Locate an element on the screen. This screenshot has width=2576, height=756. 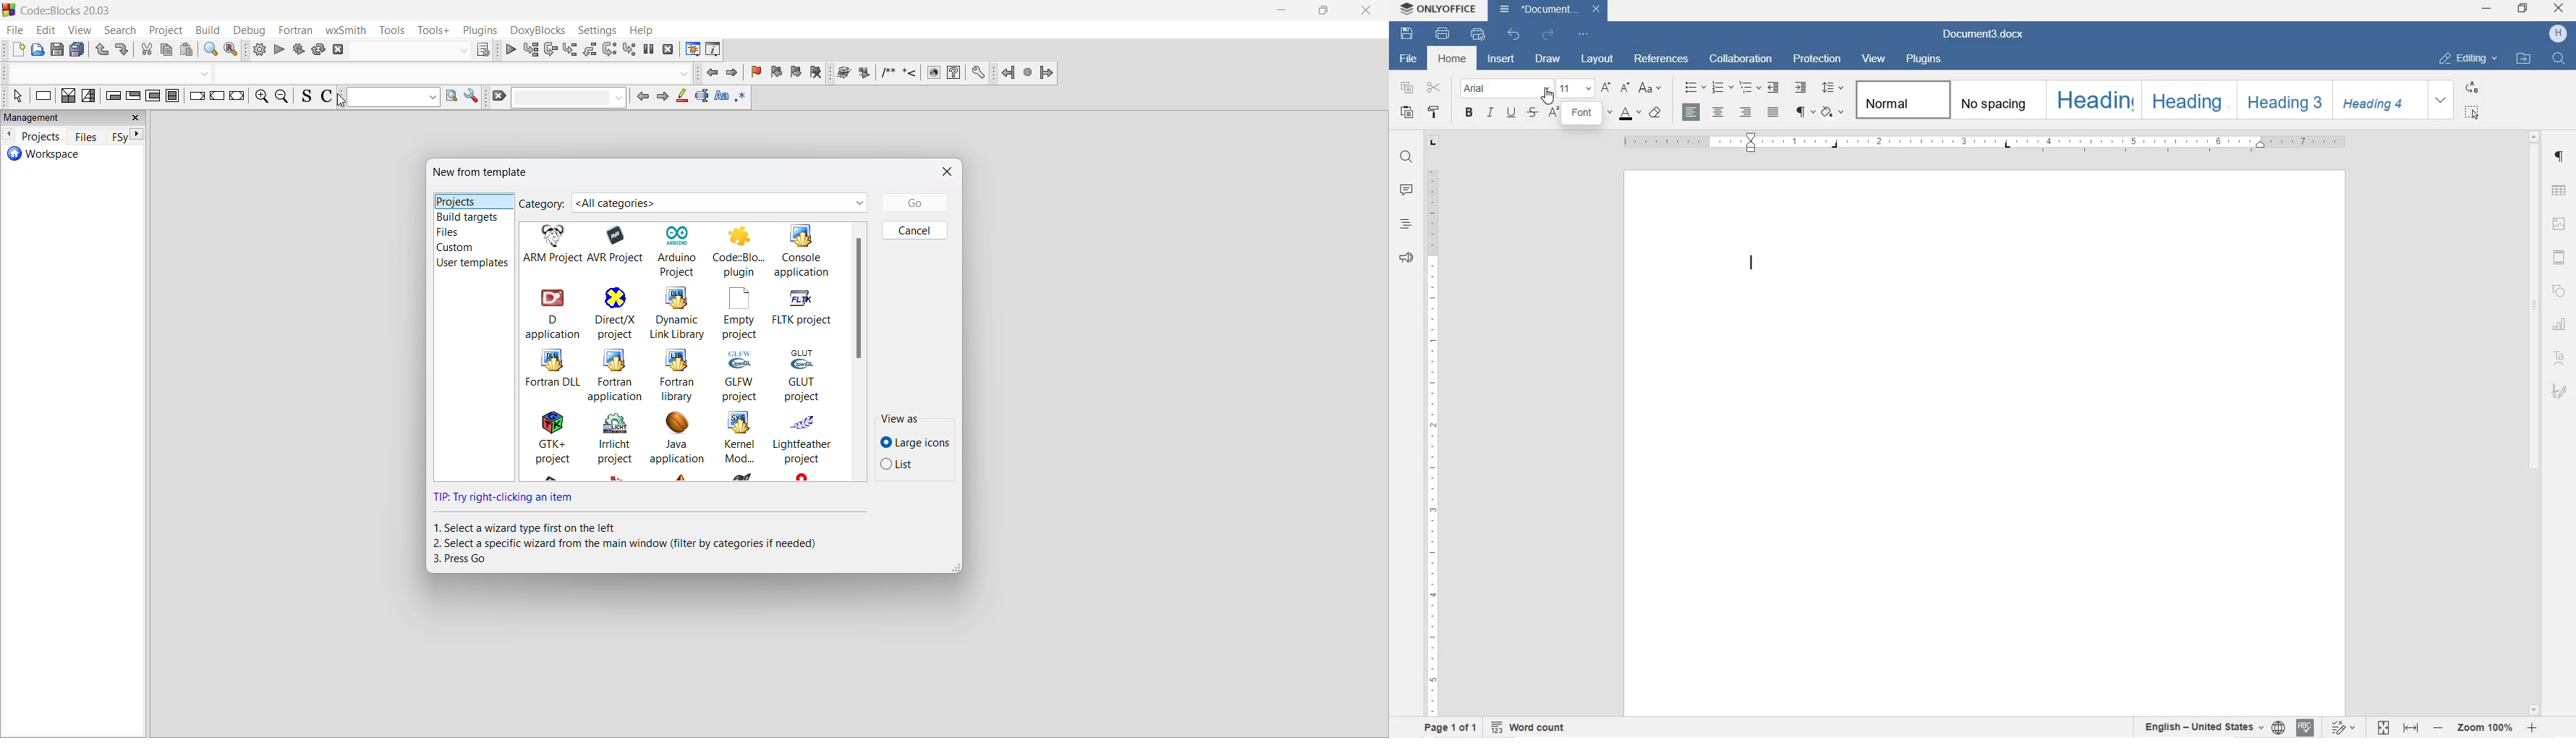
restore is located at coordinates (2525, 7).